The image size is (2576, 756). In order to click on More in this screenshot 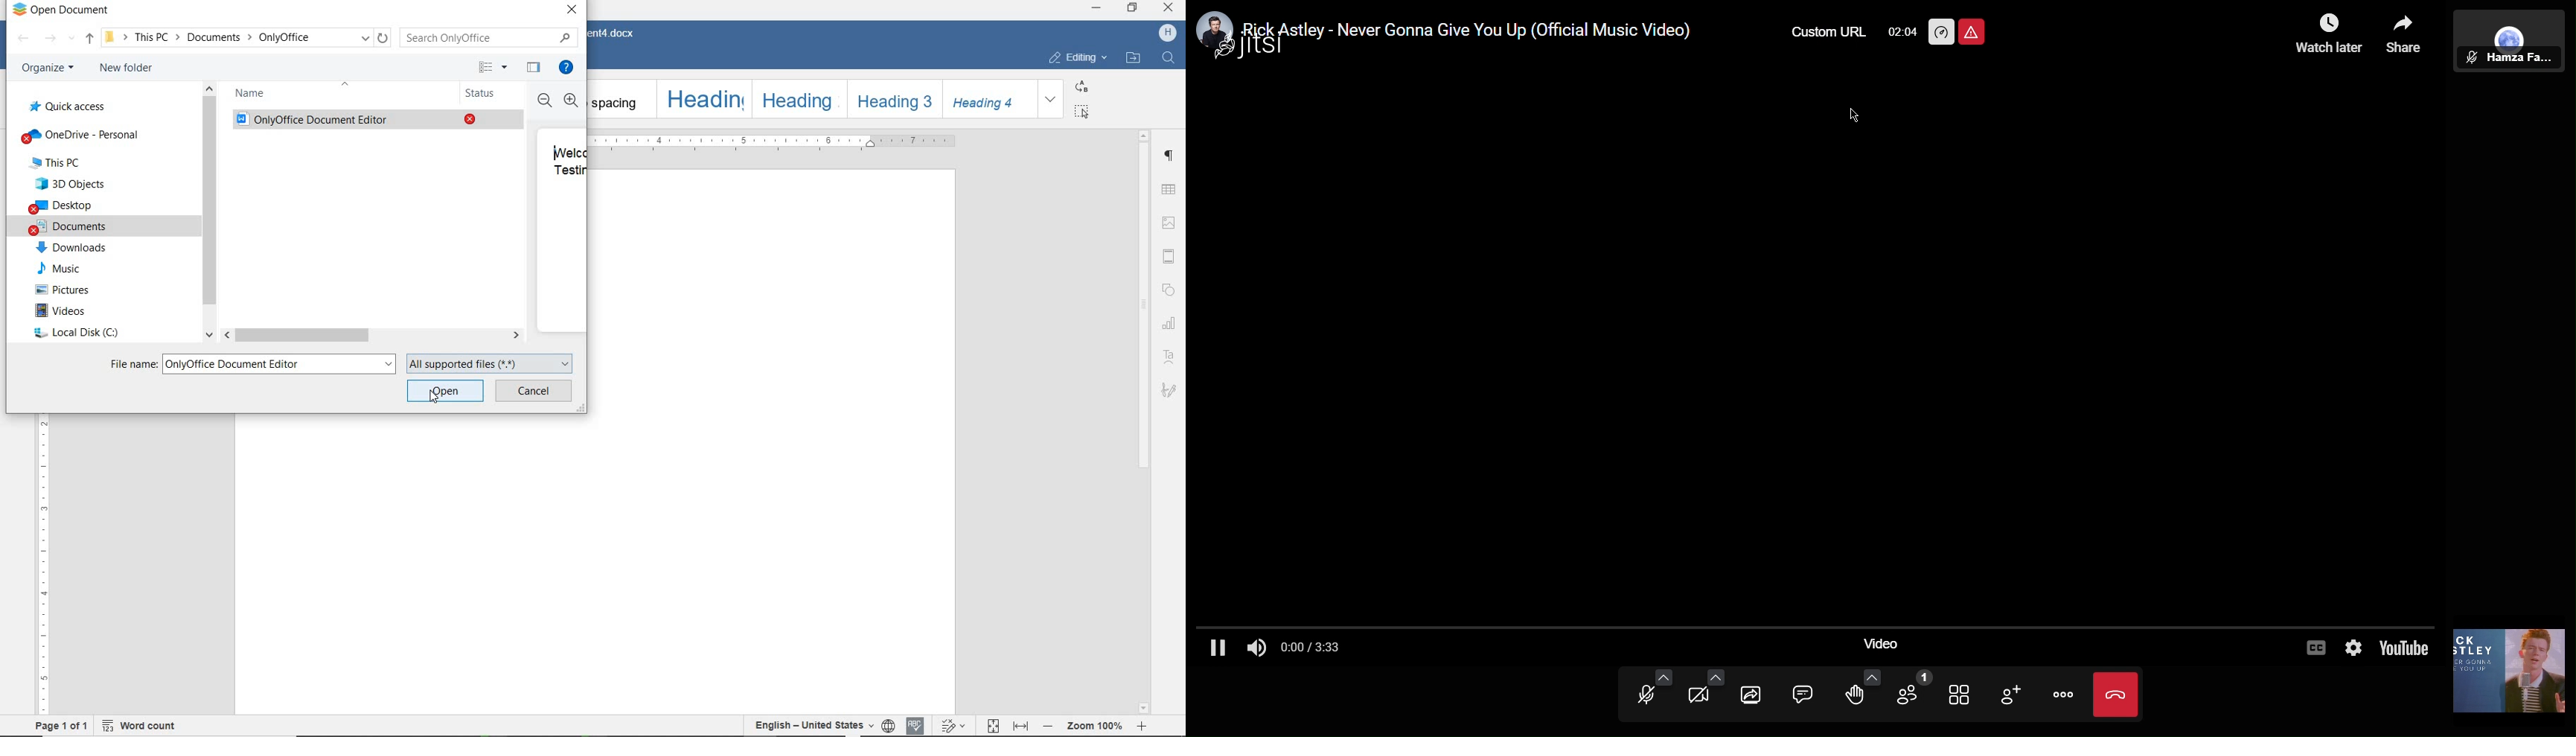, I will do `click(2062, 694)`.